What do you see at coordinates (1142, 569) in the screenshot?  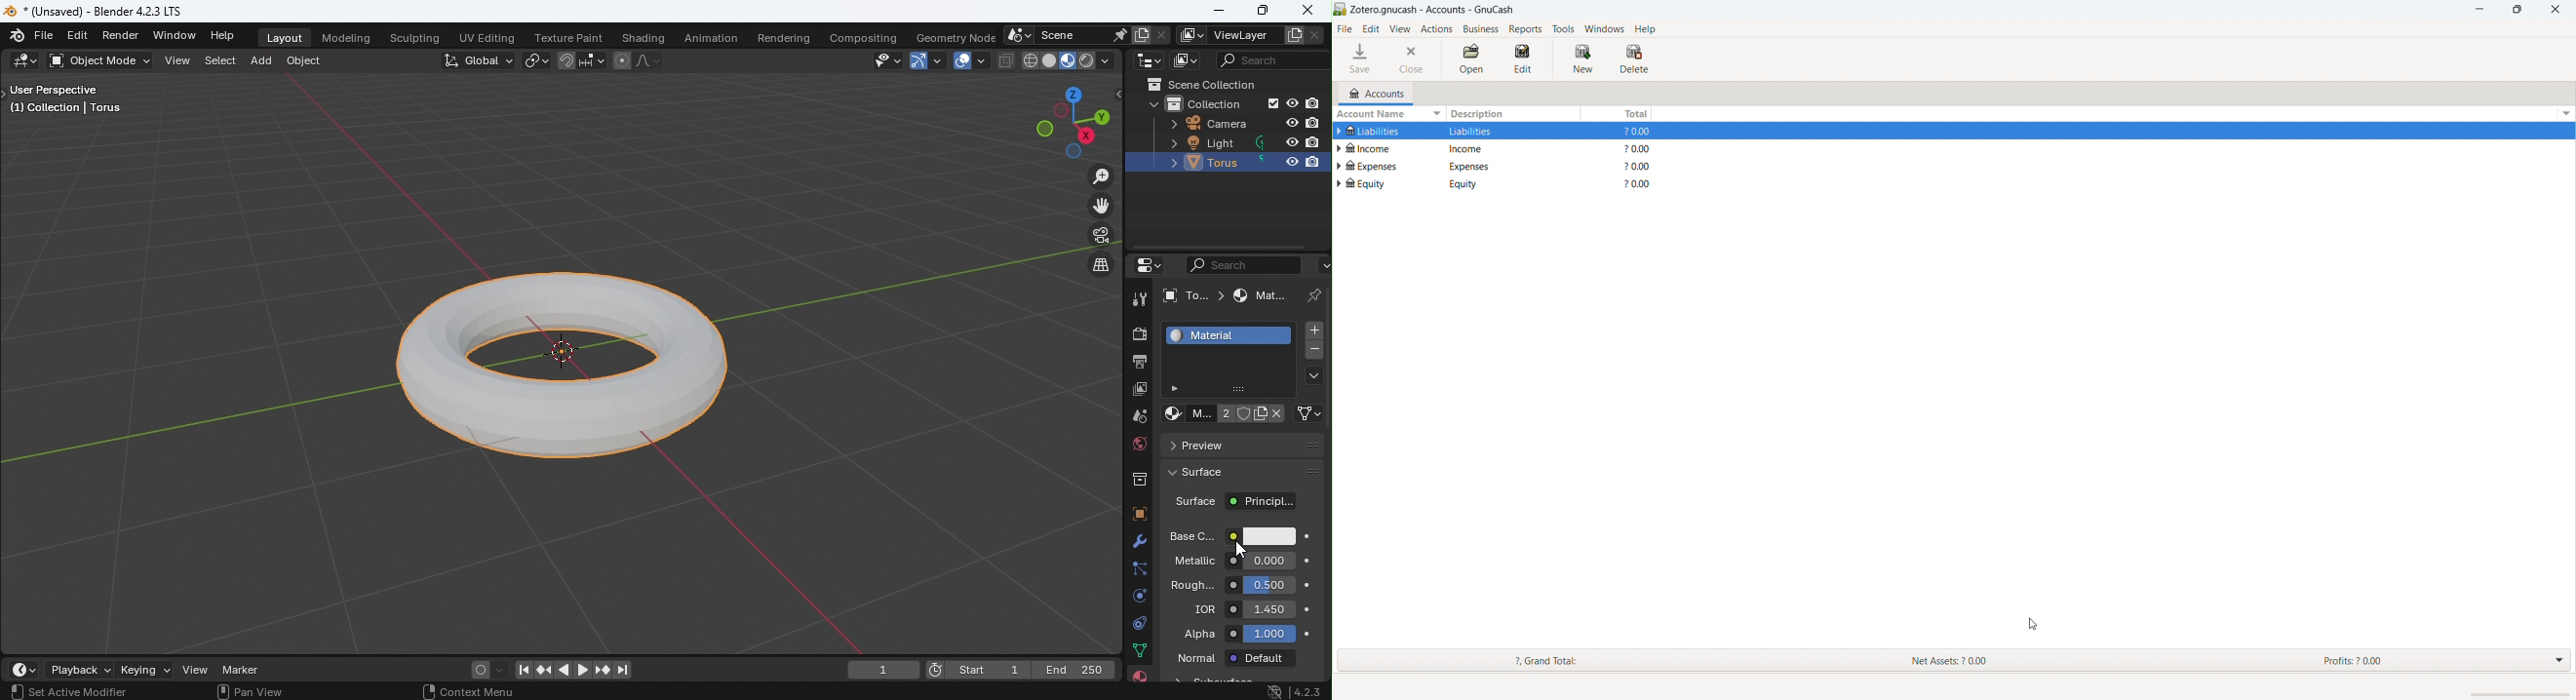 I see `Particles` at bounding box center [1142, 569].